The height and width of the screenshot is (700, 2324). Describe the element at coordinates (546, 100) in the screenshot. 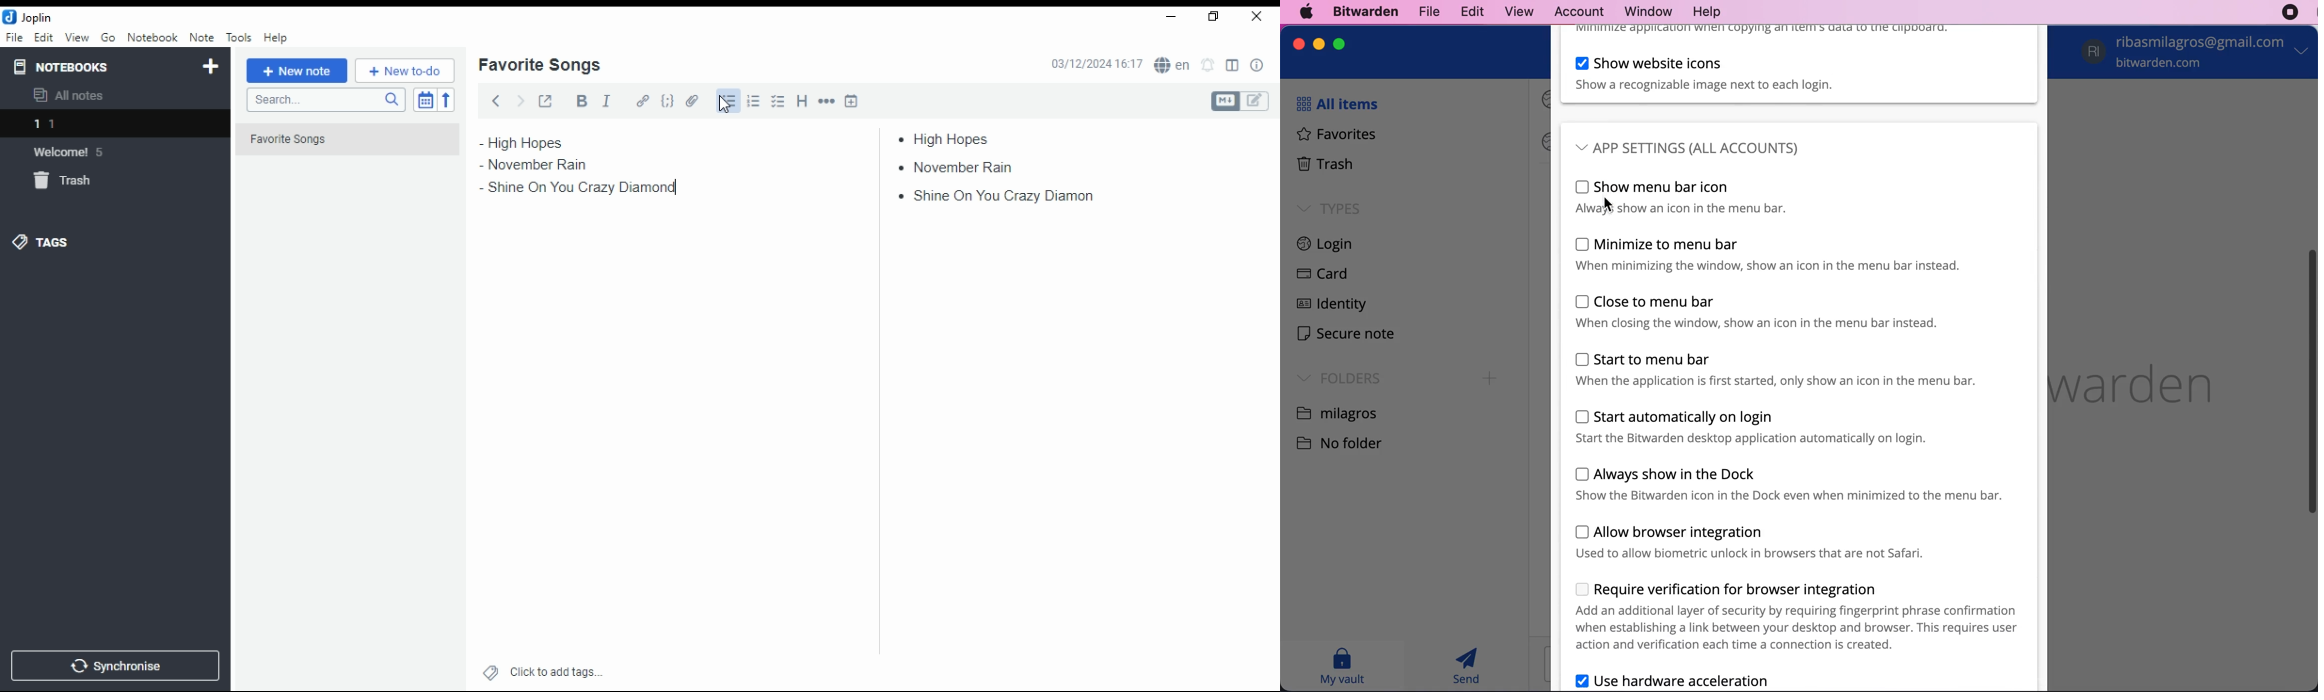

I see `toggle external editing` at that location.